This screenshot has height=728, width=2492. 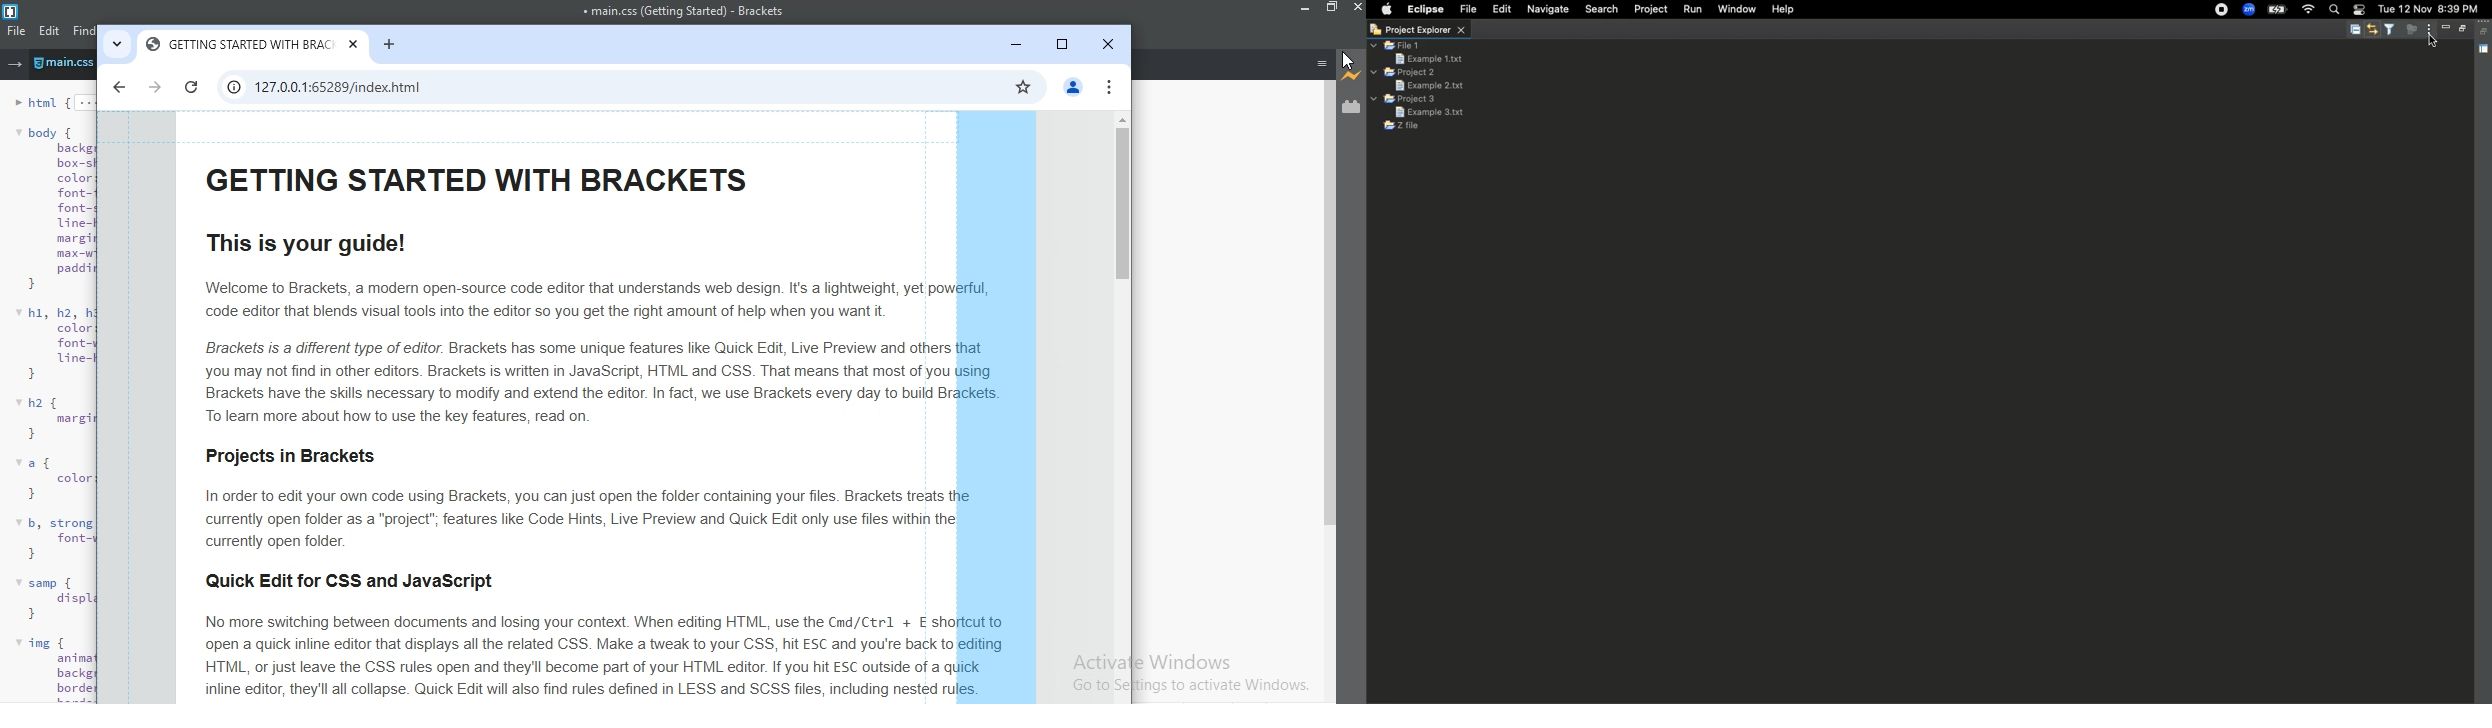 I want to click on cursor, so click(x=1344, y=62).